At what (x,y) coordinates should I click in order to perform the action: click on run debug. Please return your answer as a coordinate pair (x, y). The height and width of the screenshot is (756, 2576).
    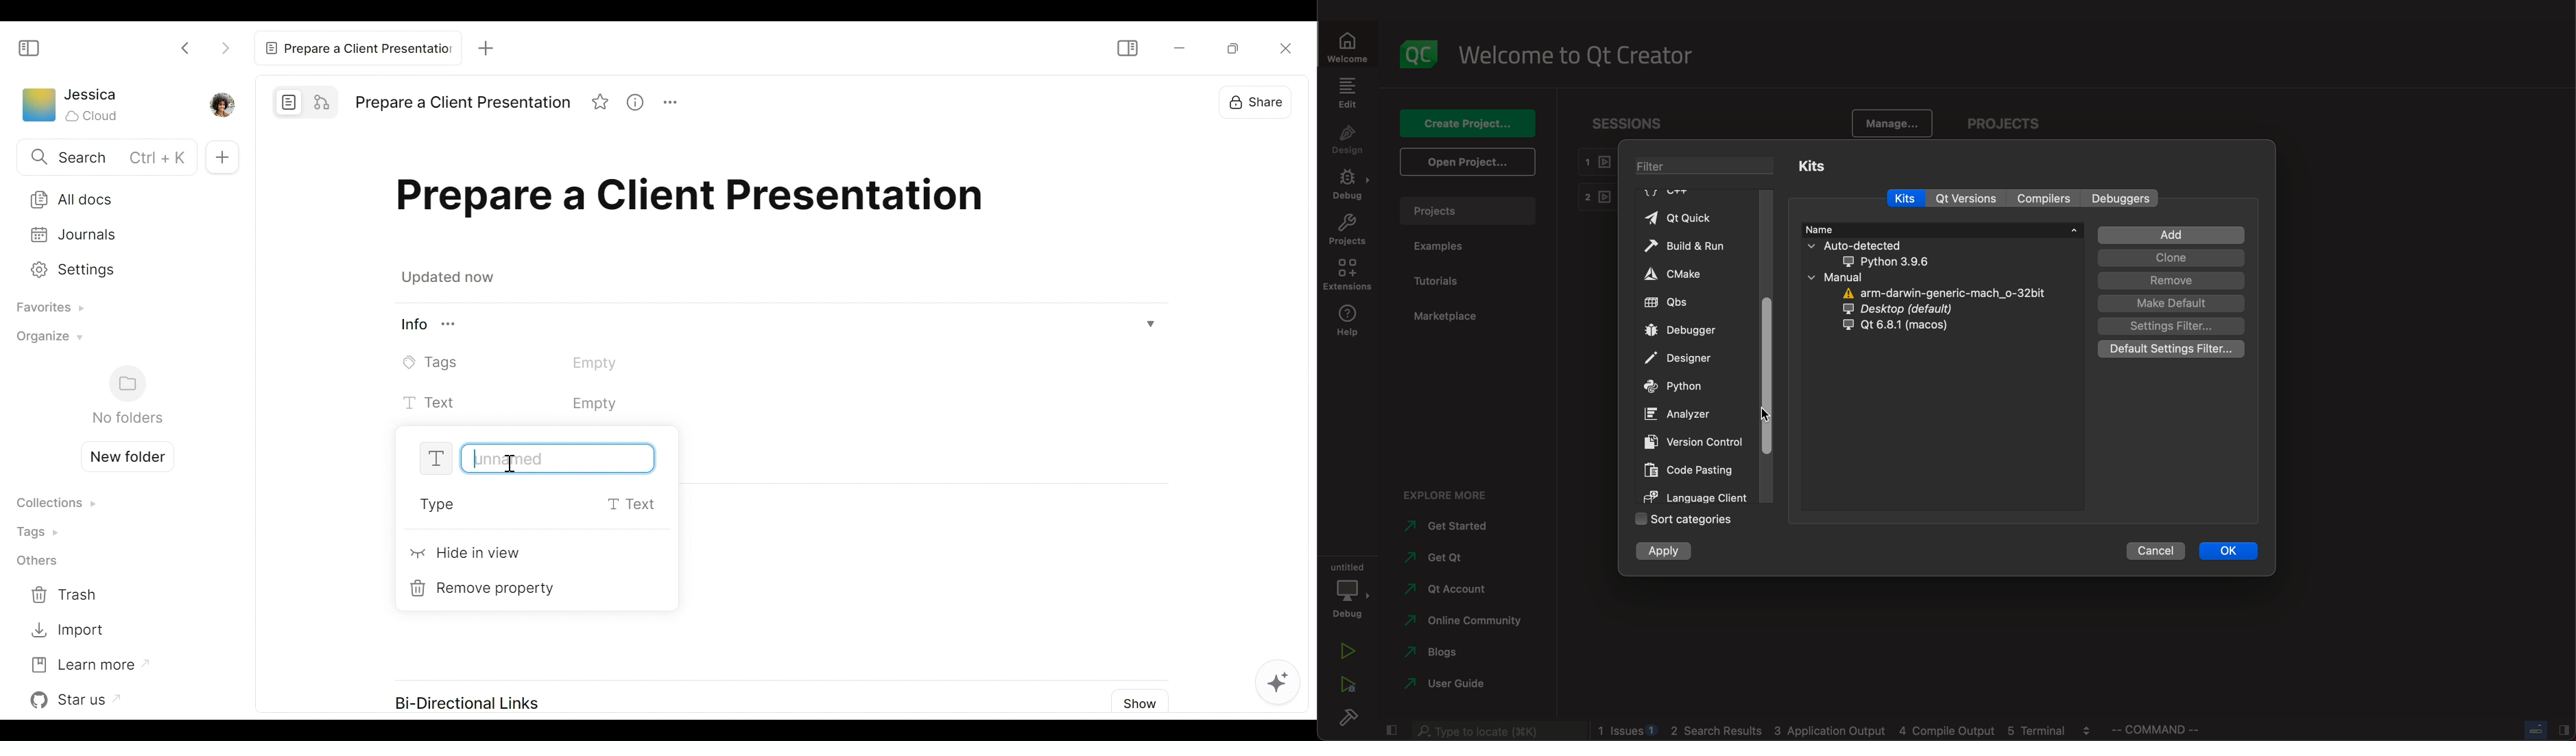
    Looking at the image, I should click on (1343, 686).